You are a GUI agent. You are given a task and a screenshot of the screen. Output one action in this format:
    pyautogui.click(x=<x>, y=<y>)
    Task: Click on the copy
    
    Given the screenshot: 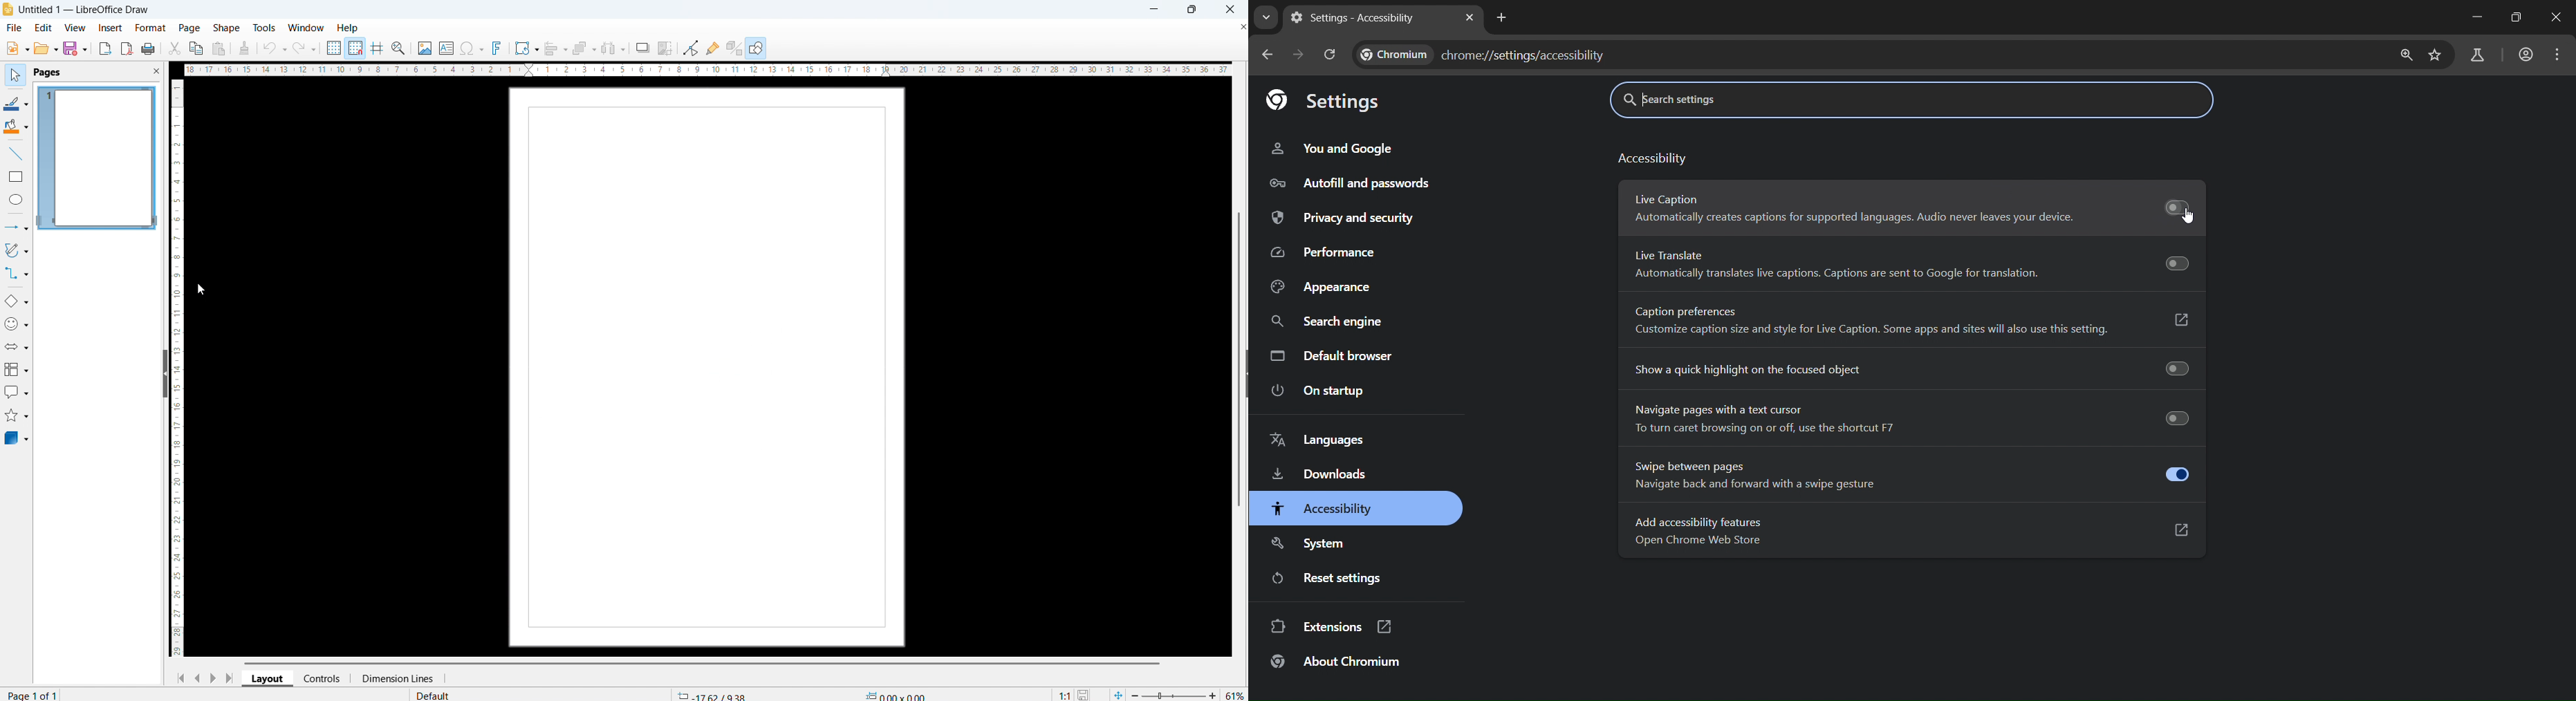 What is the action you would take?
    pyautogui.click(x=196, y=48)
    